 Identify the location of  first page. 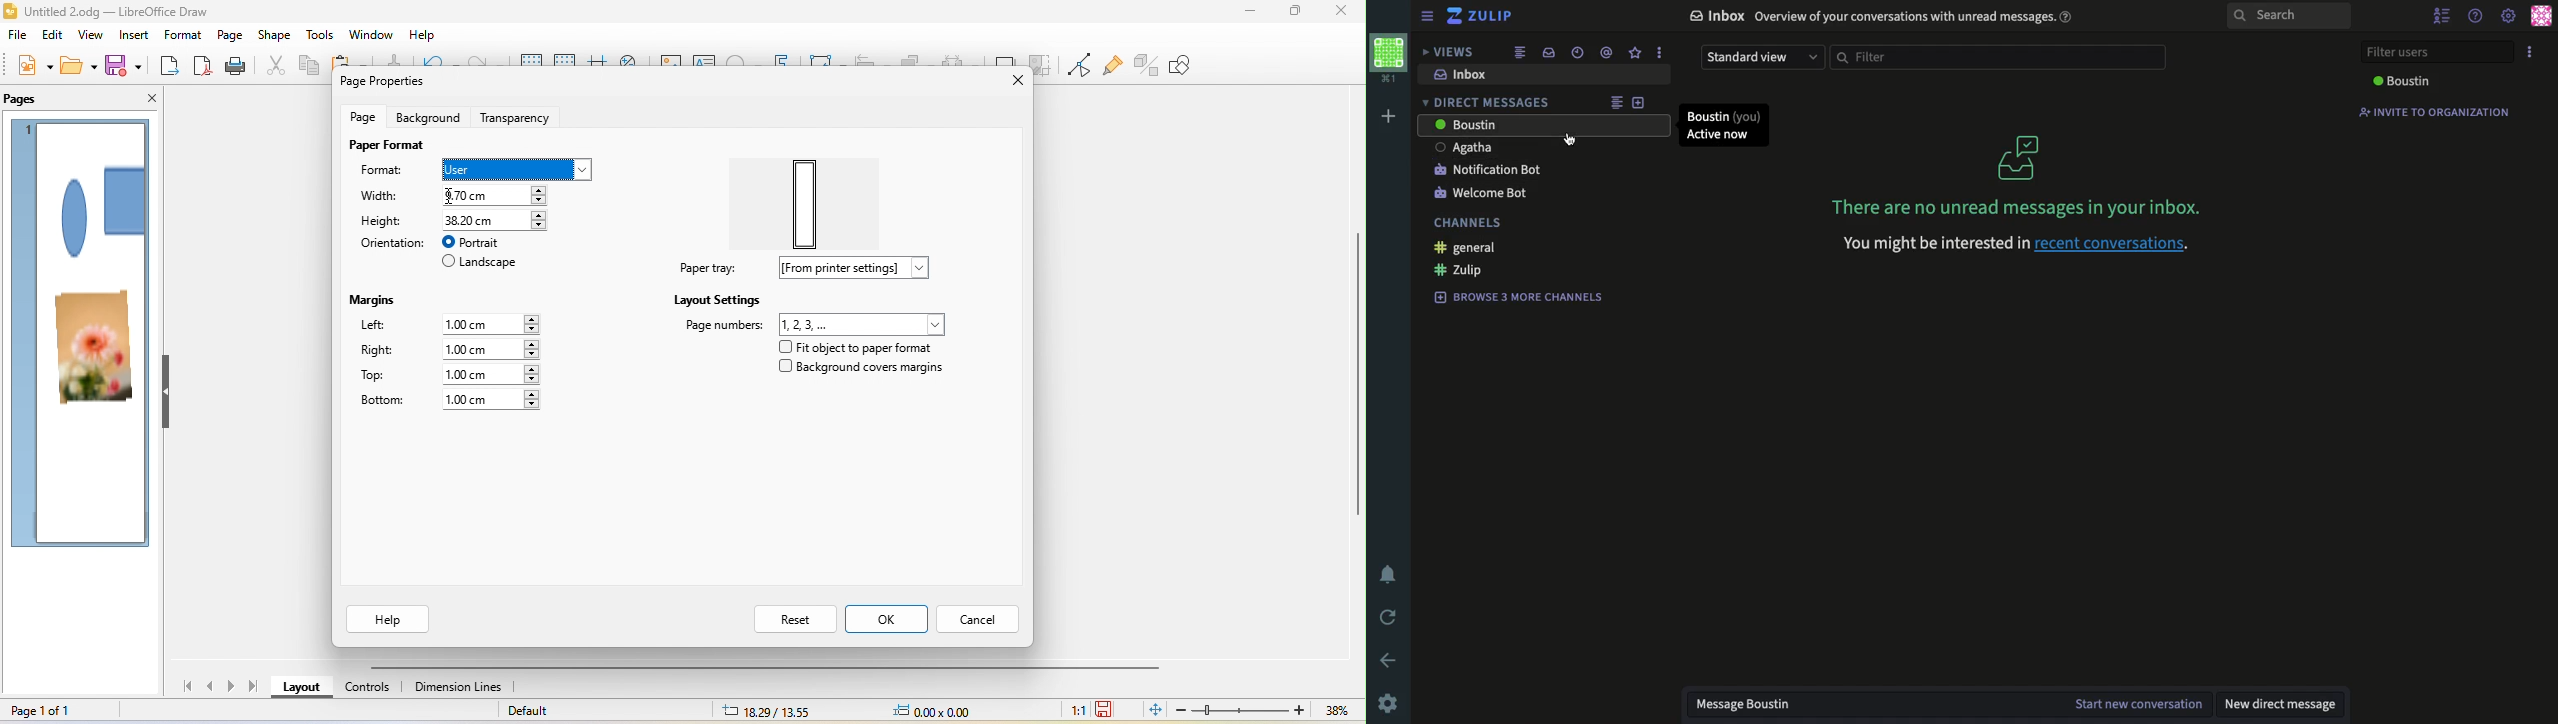
(193, 689).